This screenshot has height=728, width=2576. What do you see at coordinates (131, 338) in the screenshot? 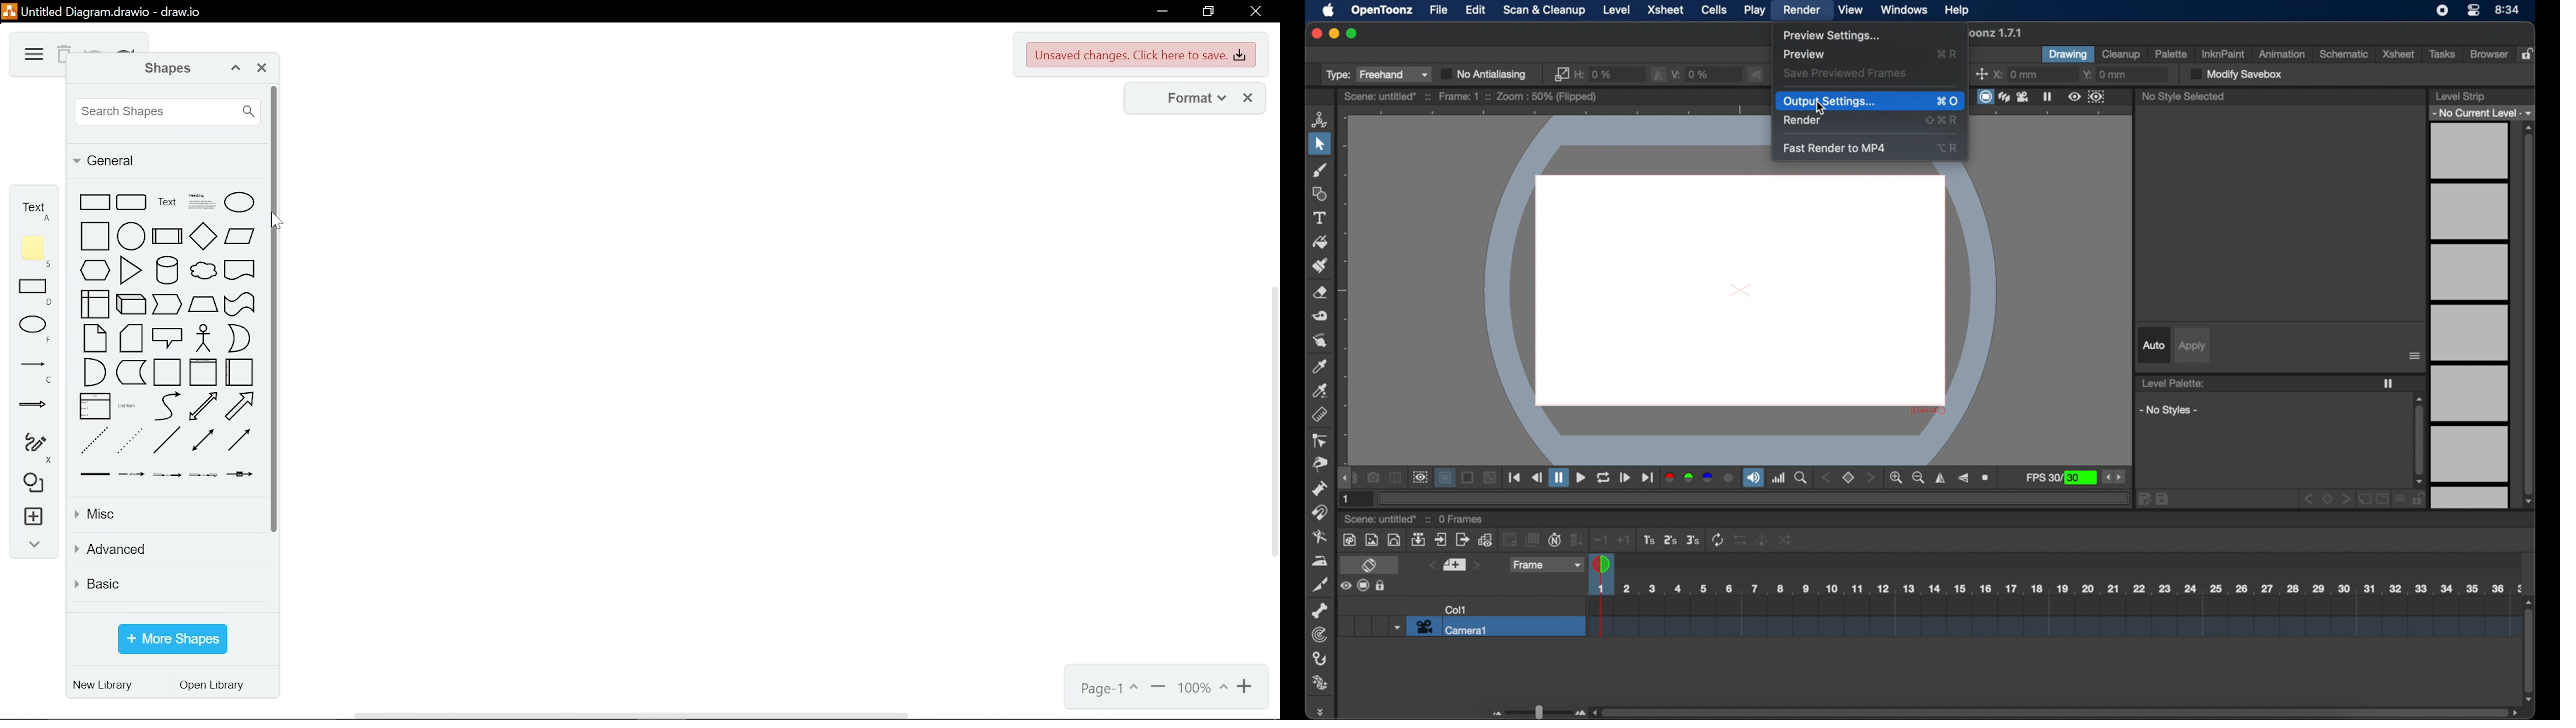
I see `card` at bounding box center [131, 338].